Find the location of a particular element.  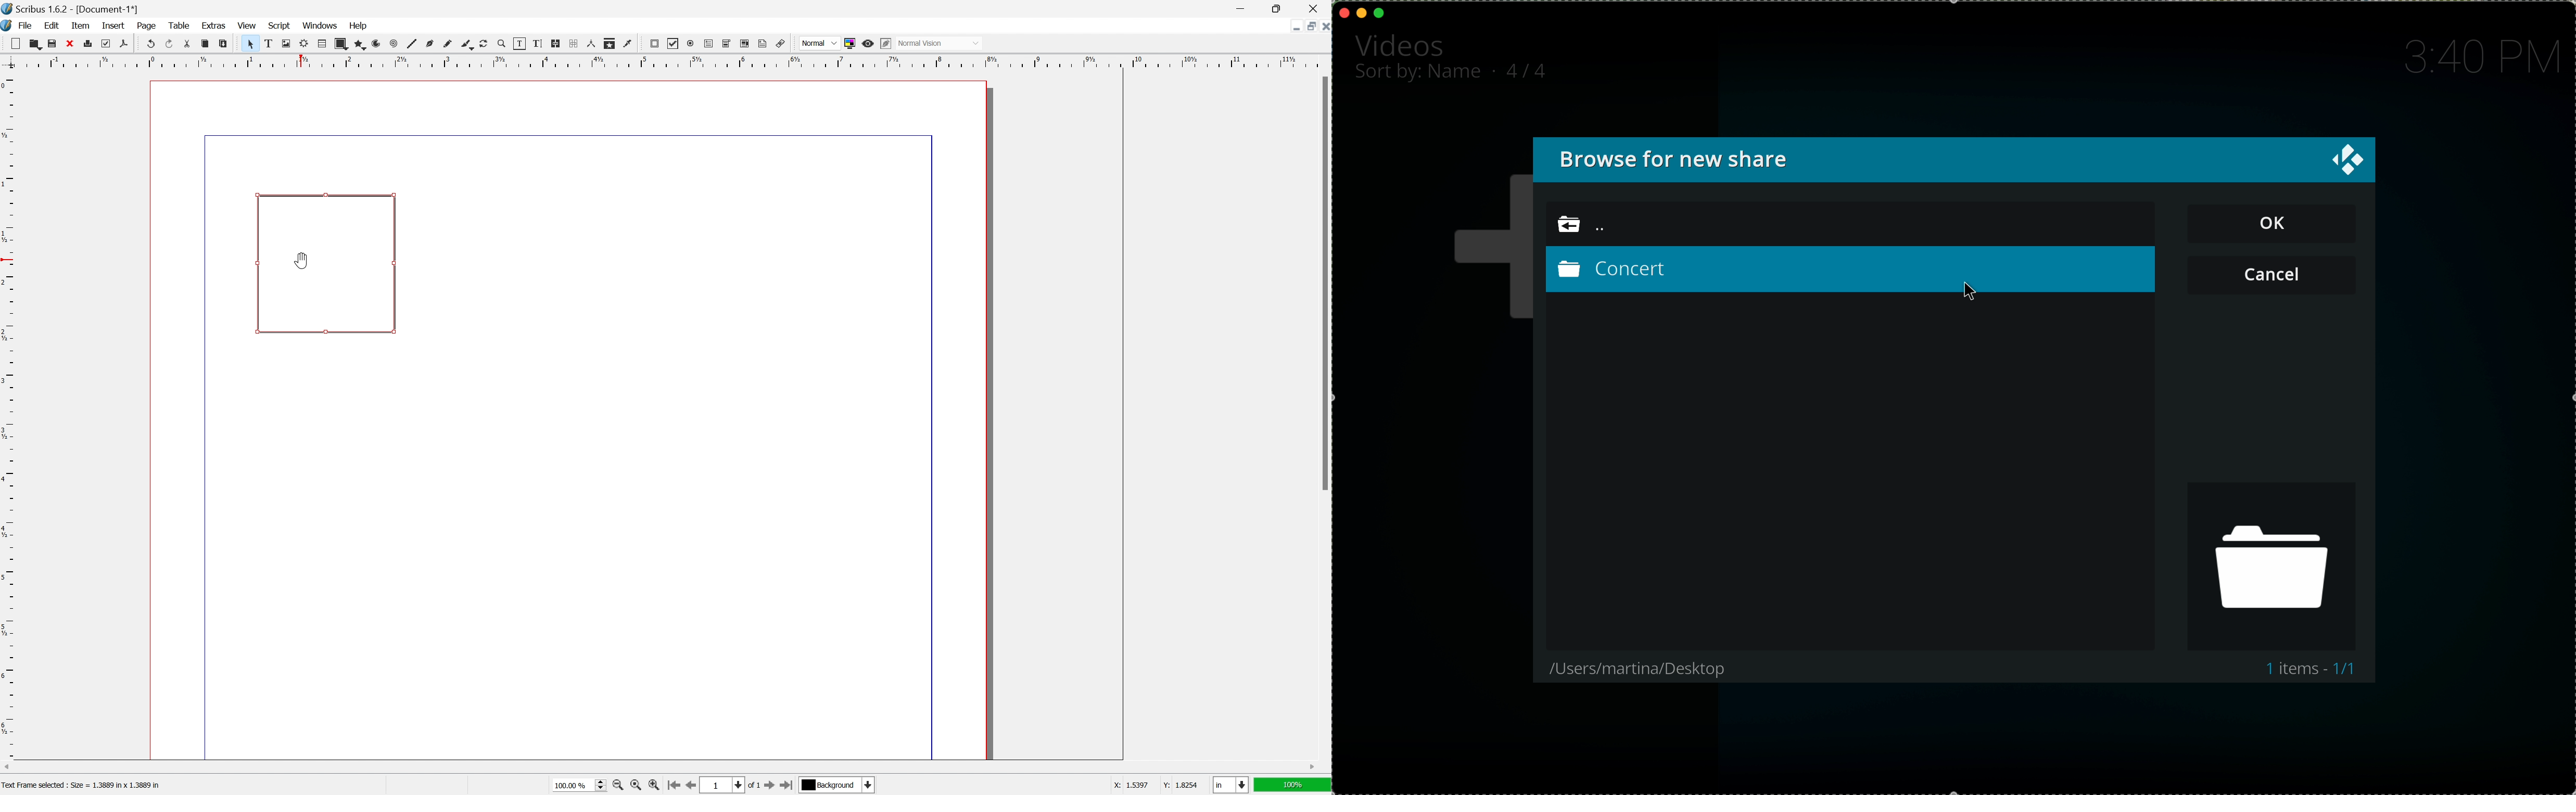

preview mode is located at coordinates (867, 43).